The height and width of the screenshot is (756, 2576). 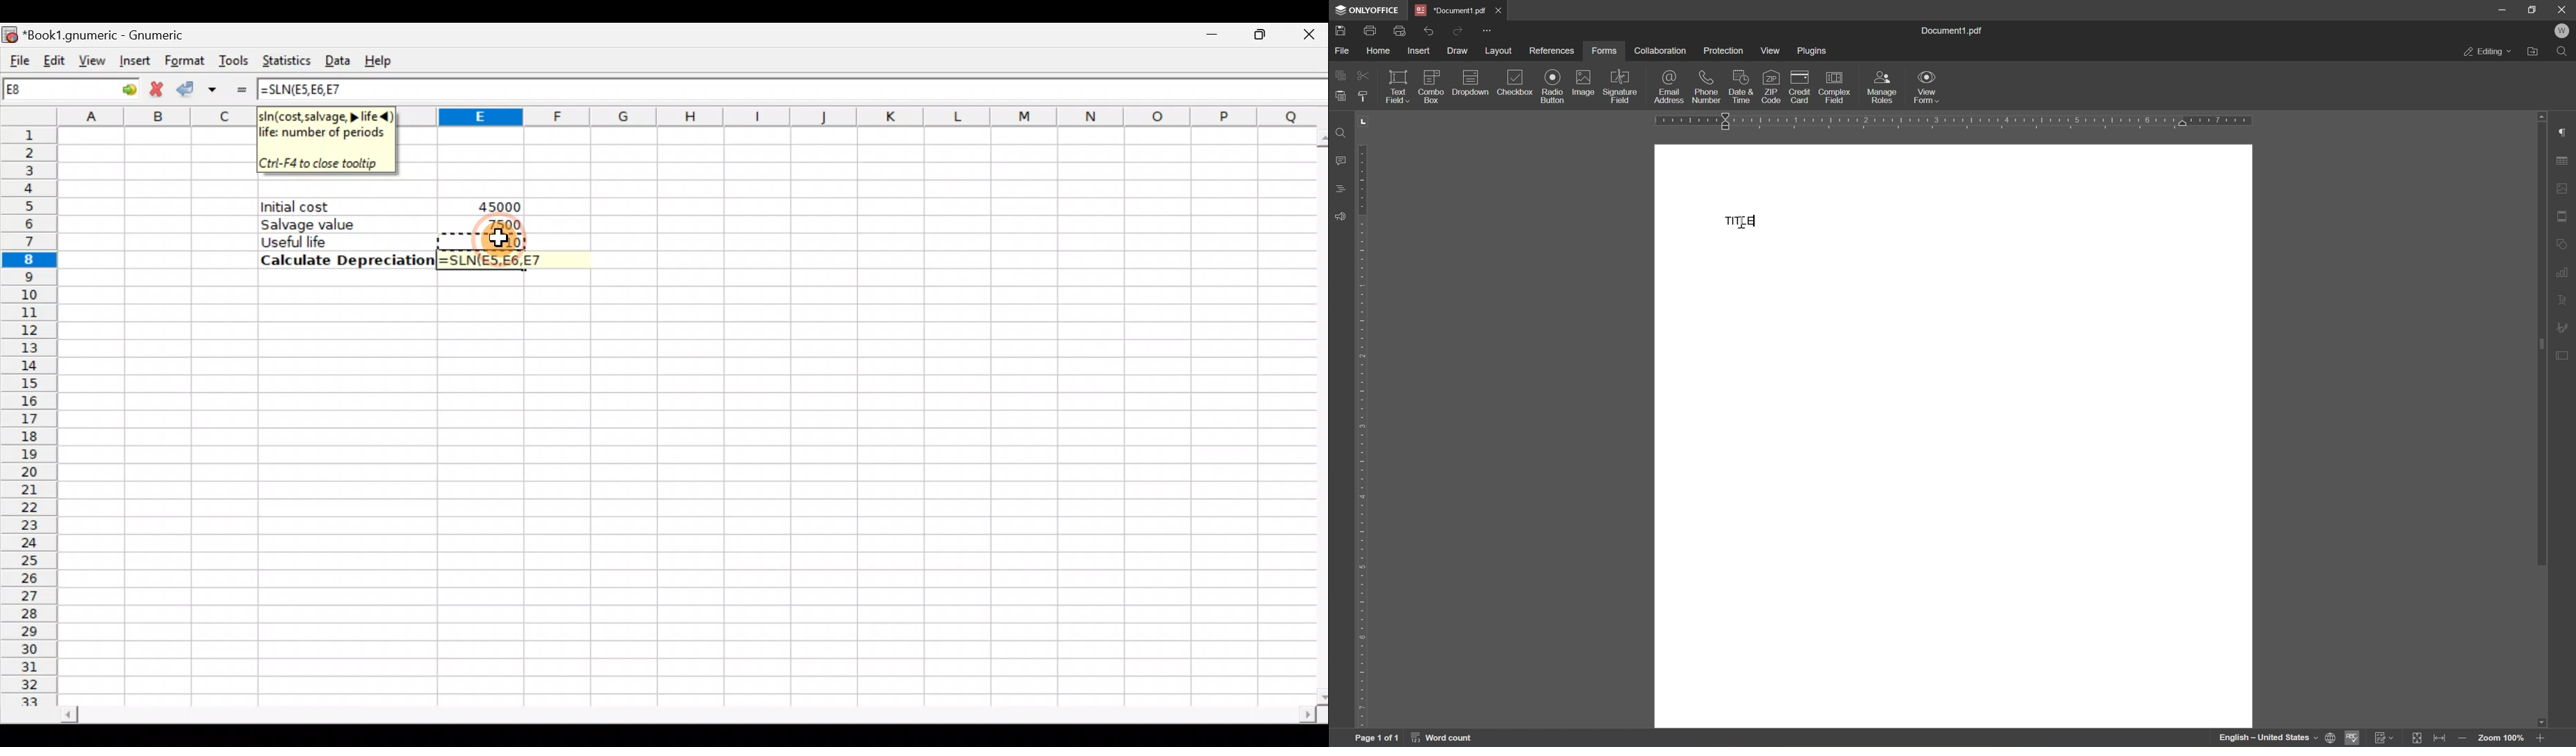 What do you see at coordinates (2564, 9) in the screenshot?
I see `close` at bounding box center [2564, 9].